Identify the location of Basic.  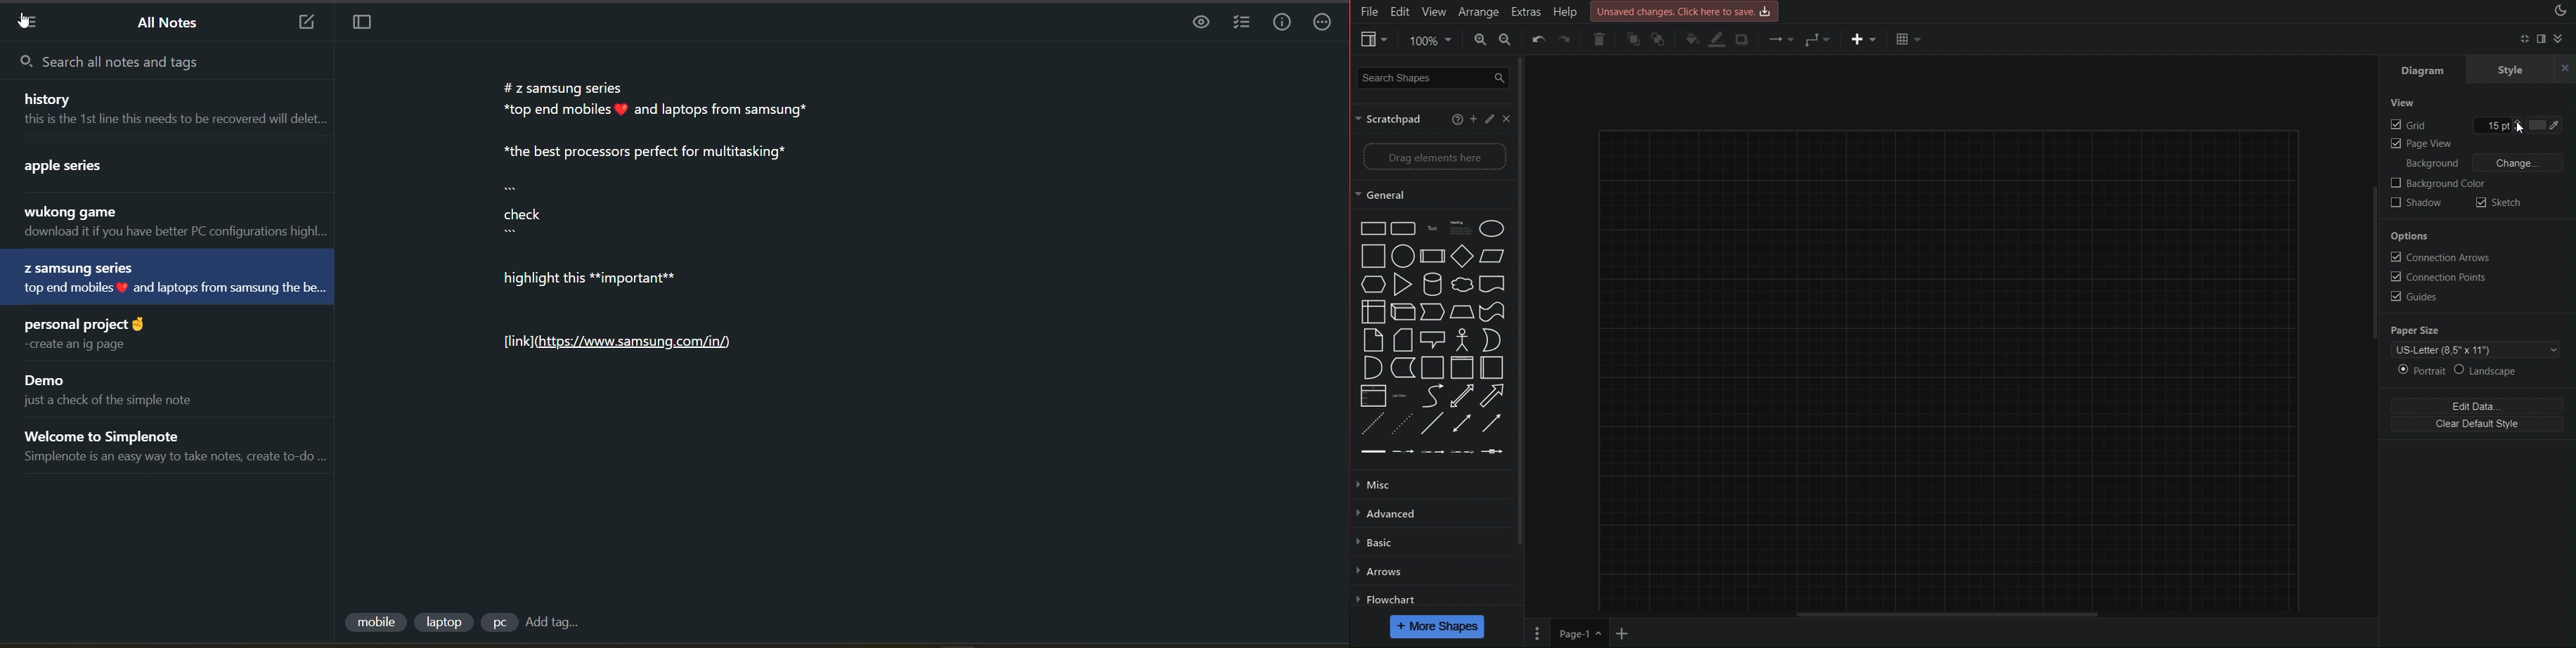
(1378, 542).